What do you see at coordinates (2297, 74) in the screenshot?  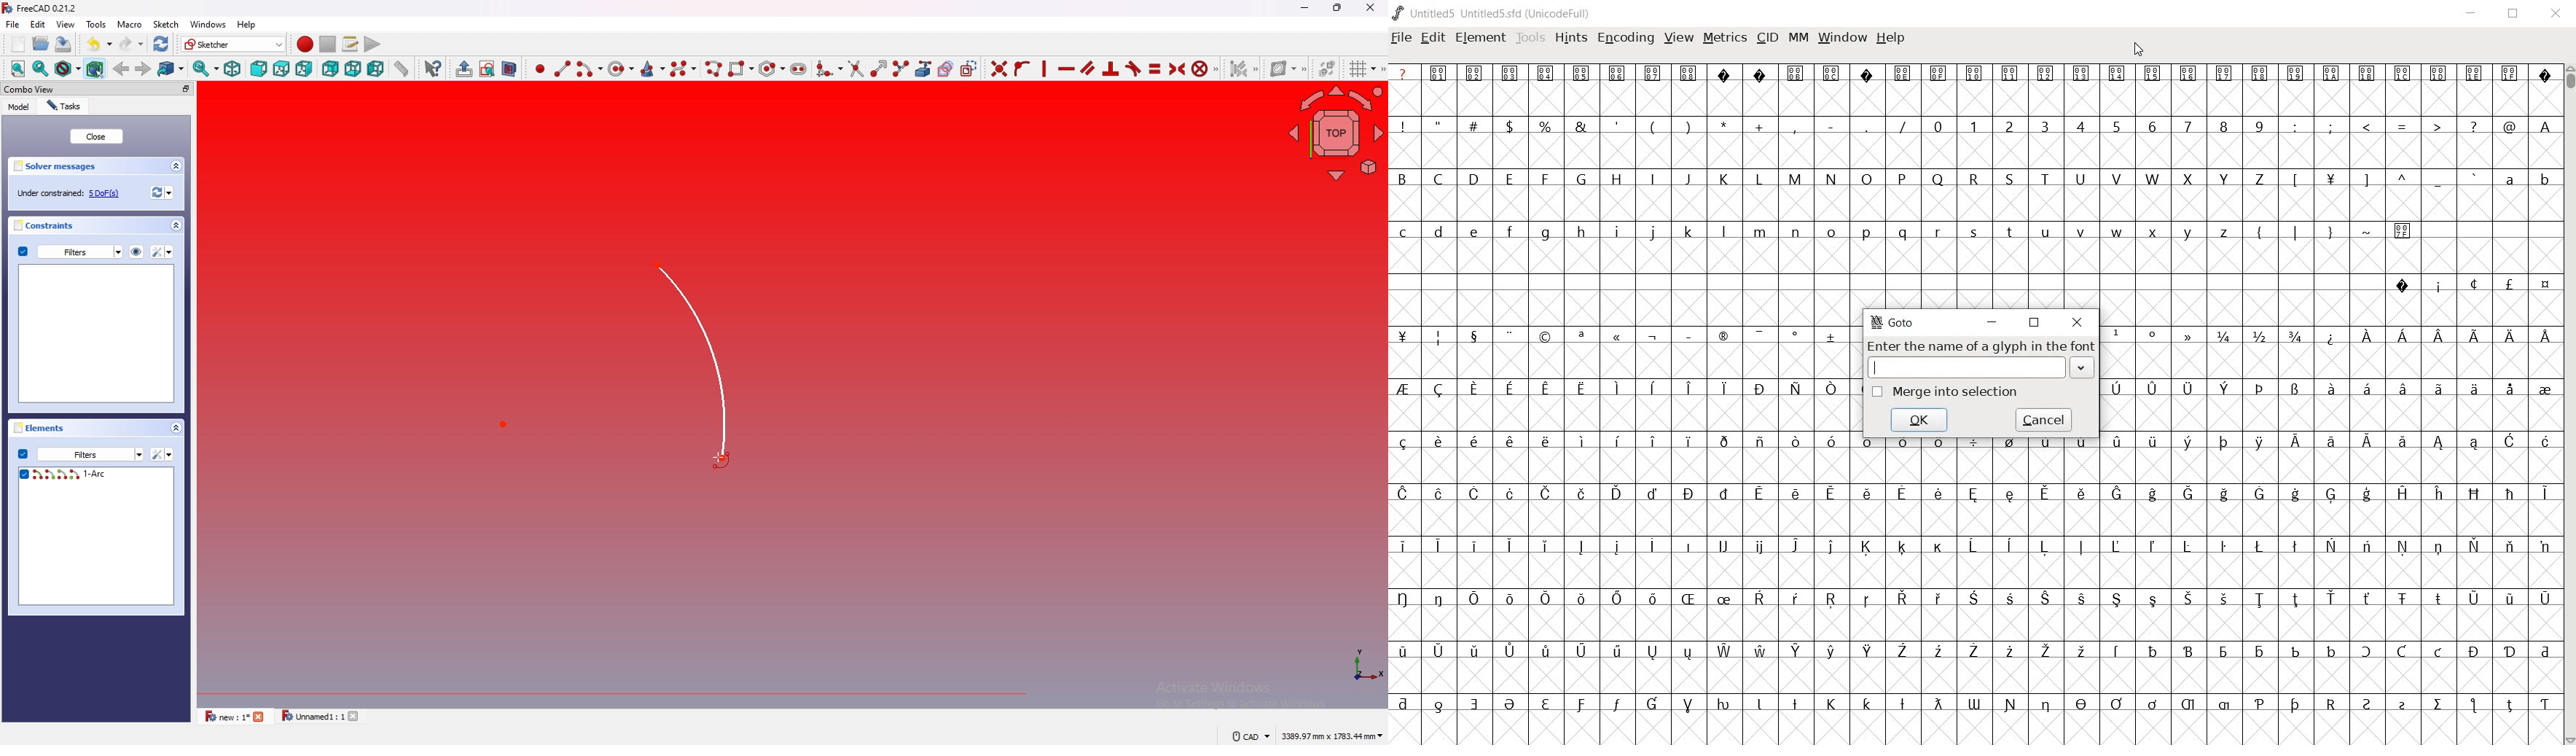 I see `Symbol` at bounding box center [2297, 74].